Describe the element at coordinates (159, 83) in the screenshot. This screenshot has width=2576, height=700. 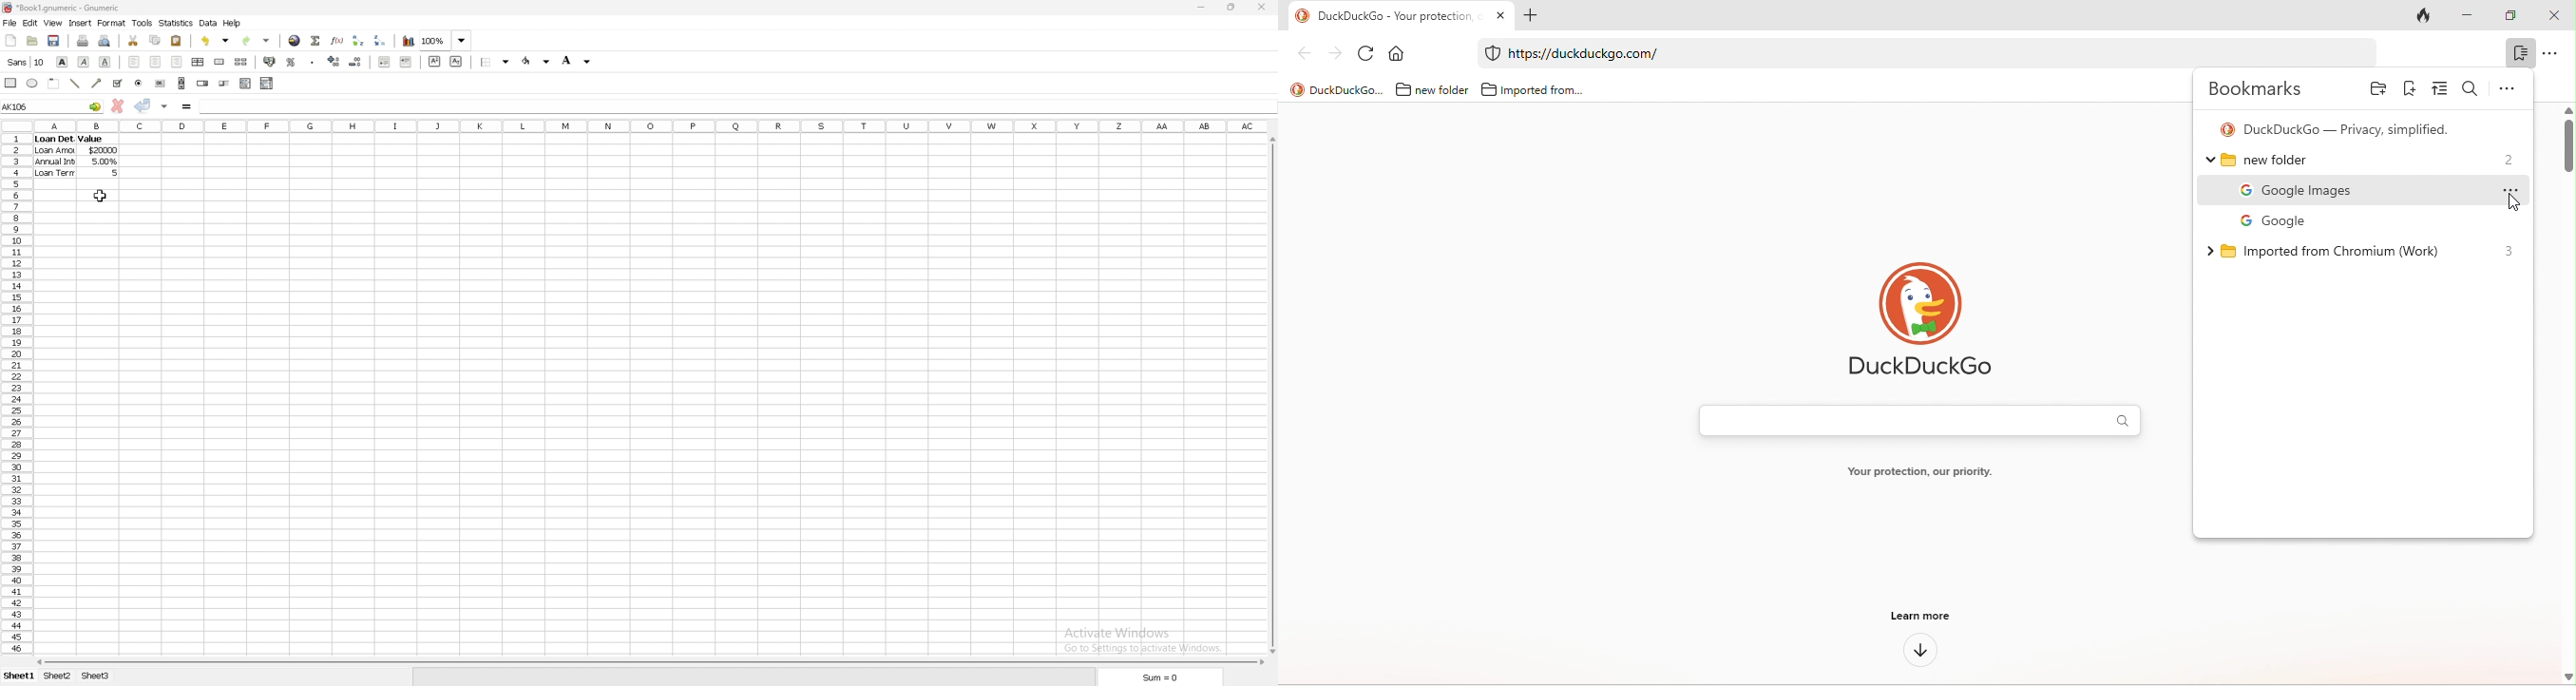
I see `button` at that location.